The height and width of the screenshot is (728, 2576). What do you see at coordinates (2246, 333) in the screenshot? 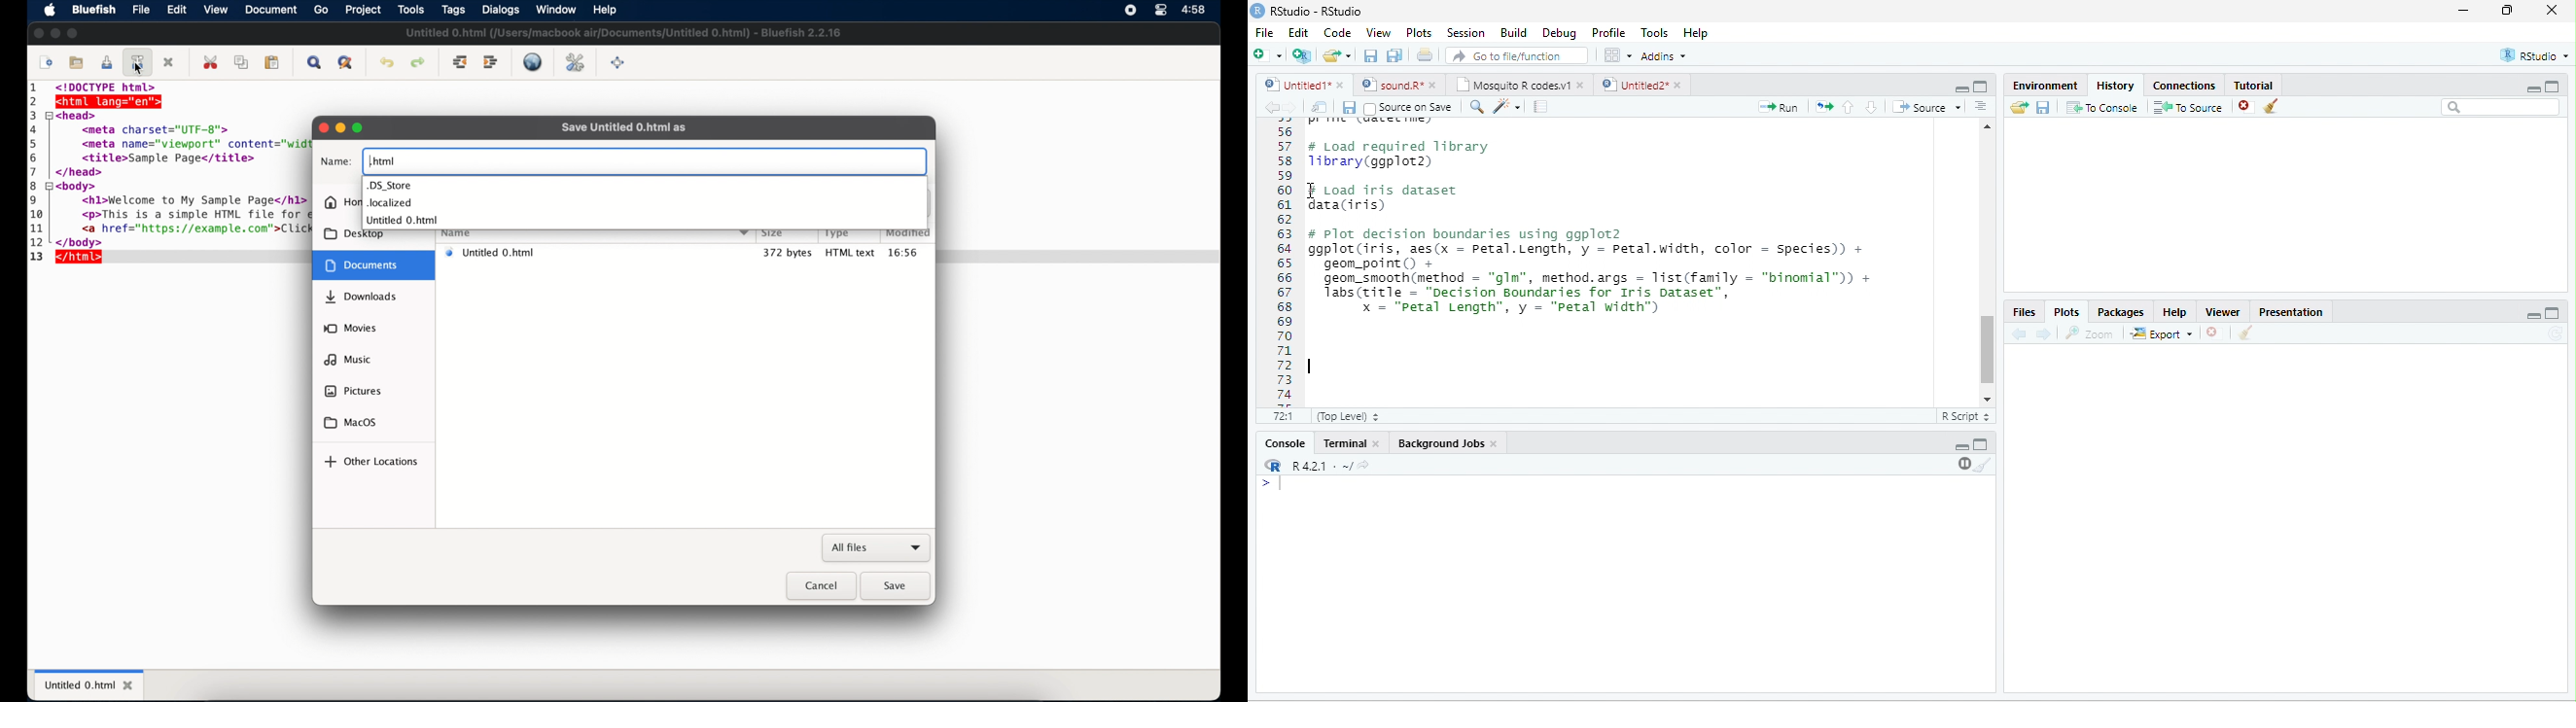
I see `clear` at bounding box center [2246, 333].